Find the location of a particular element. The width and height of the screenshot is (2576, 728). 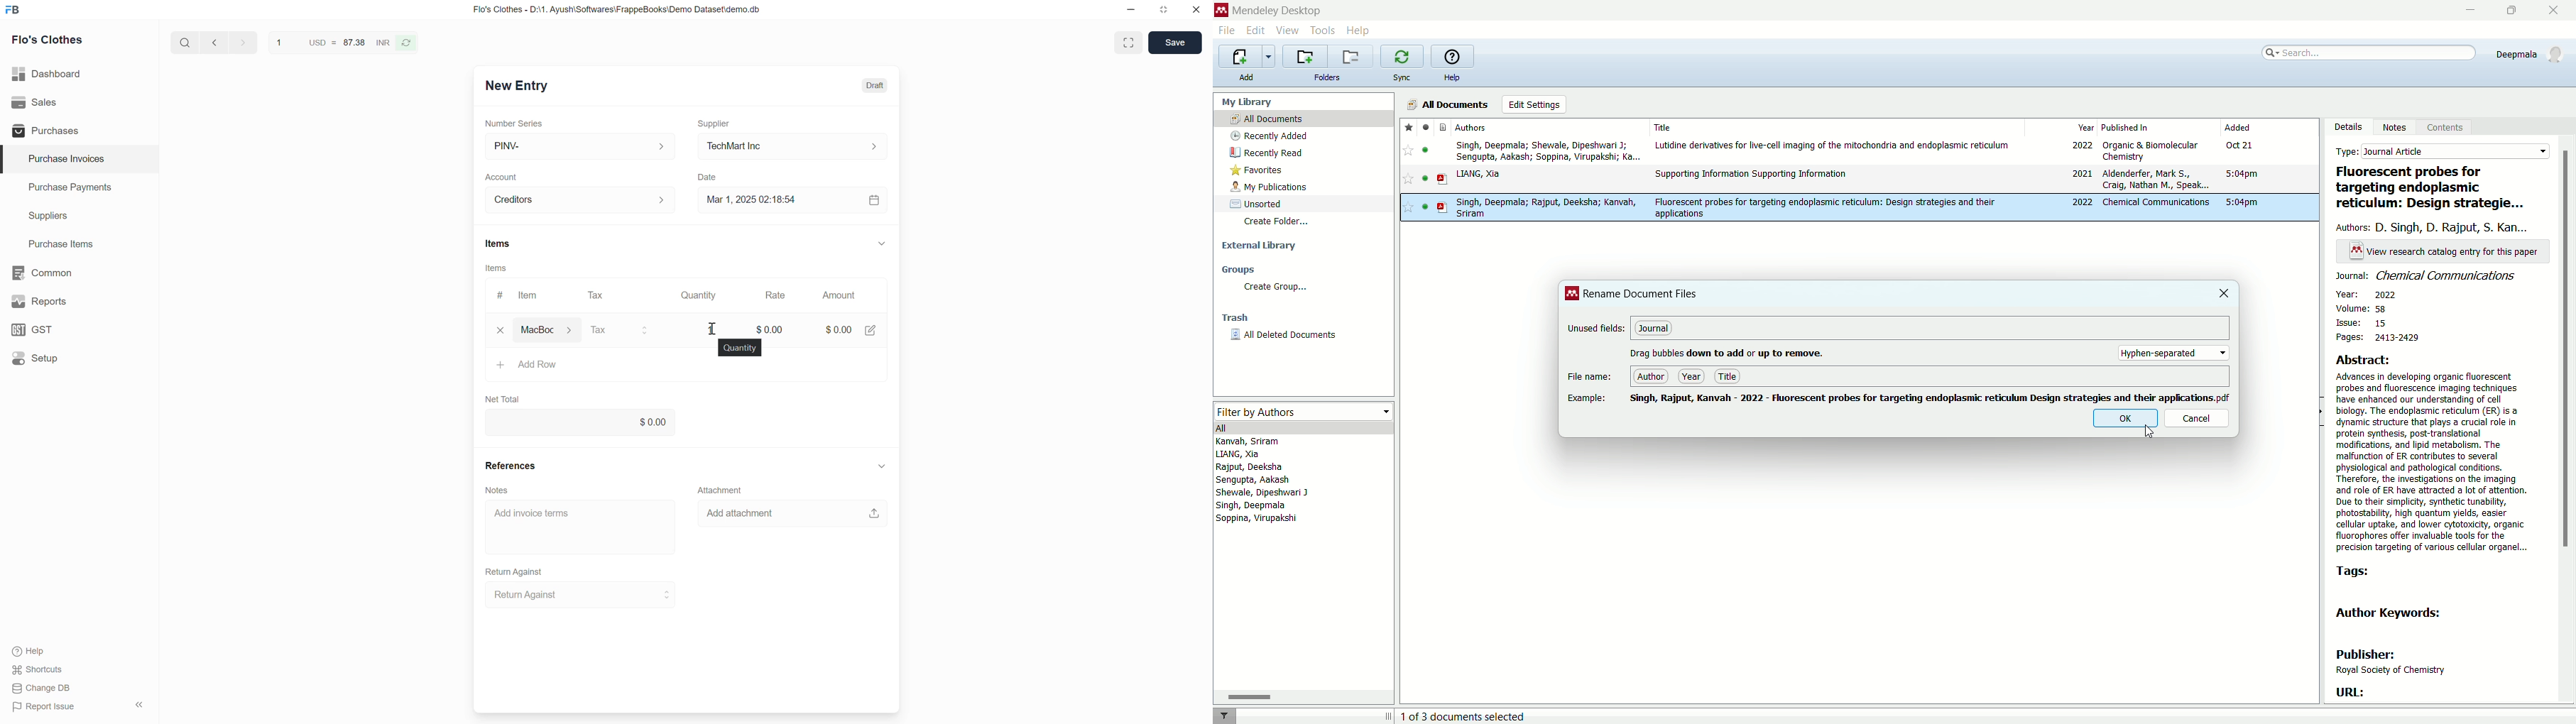

Creditors is located at coordinates (582, 200).